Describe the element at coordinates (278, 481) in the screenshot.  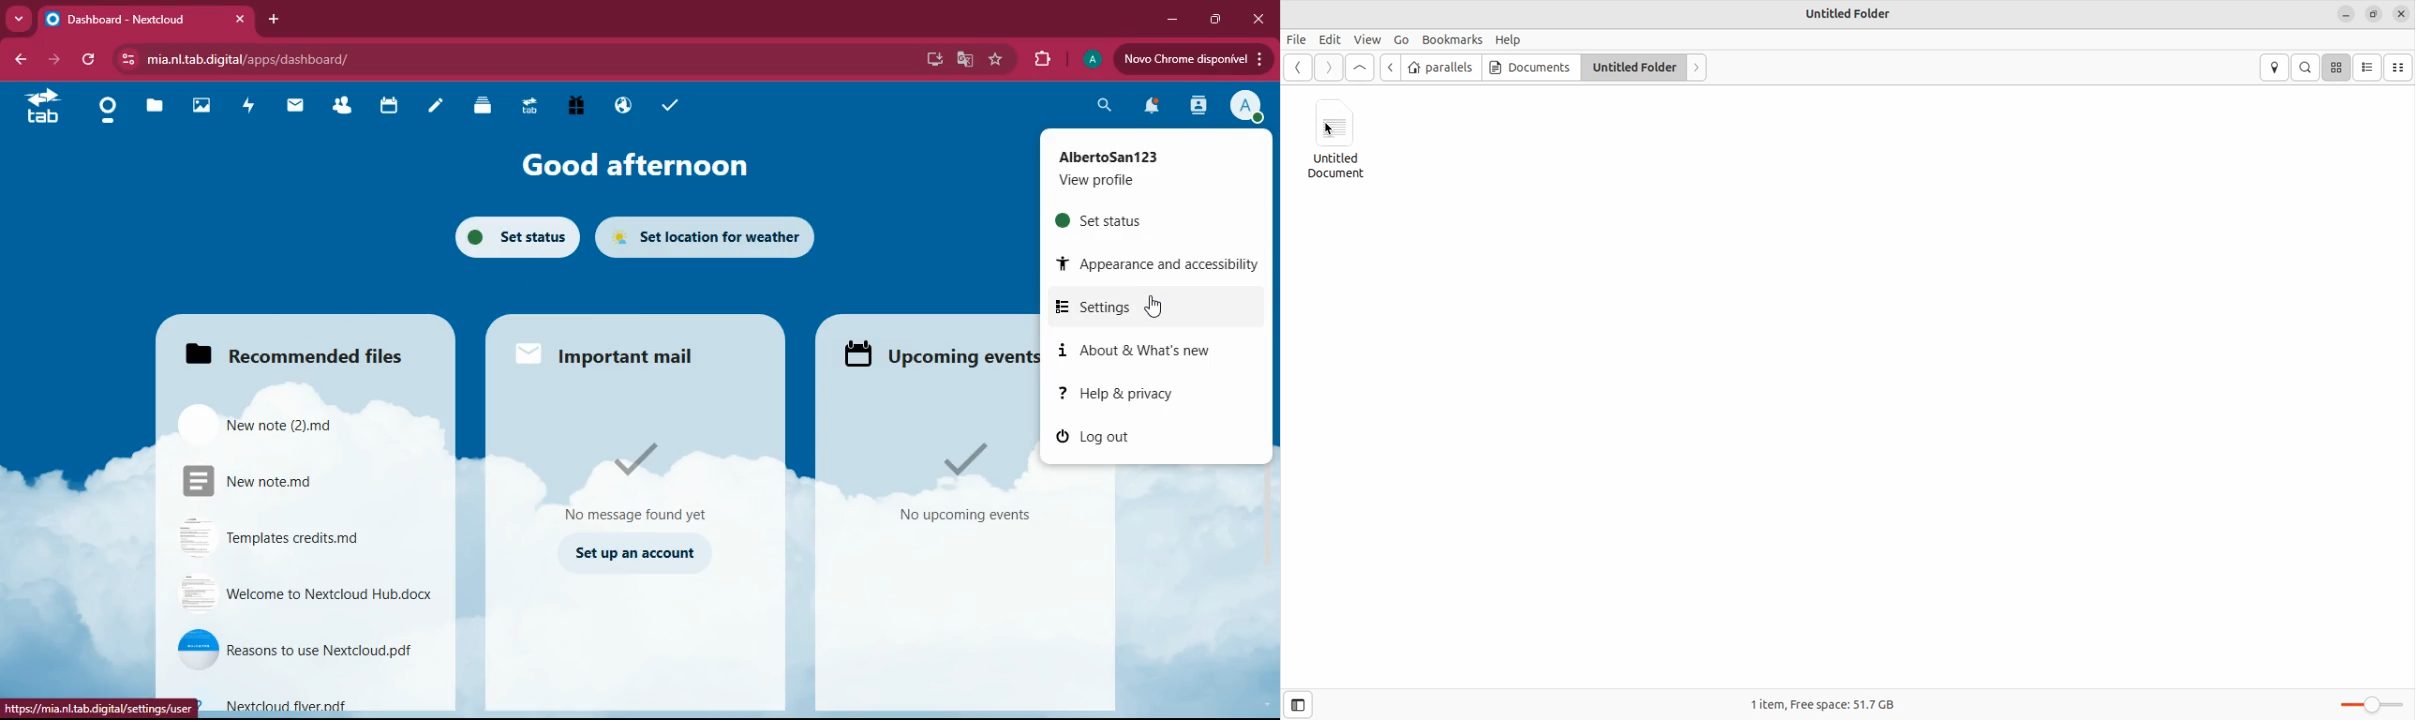
I see `file` at that location.